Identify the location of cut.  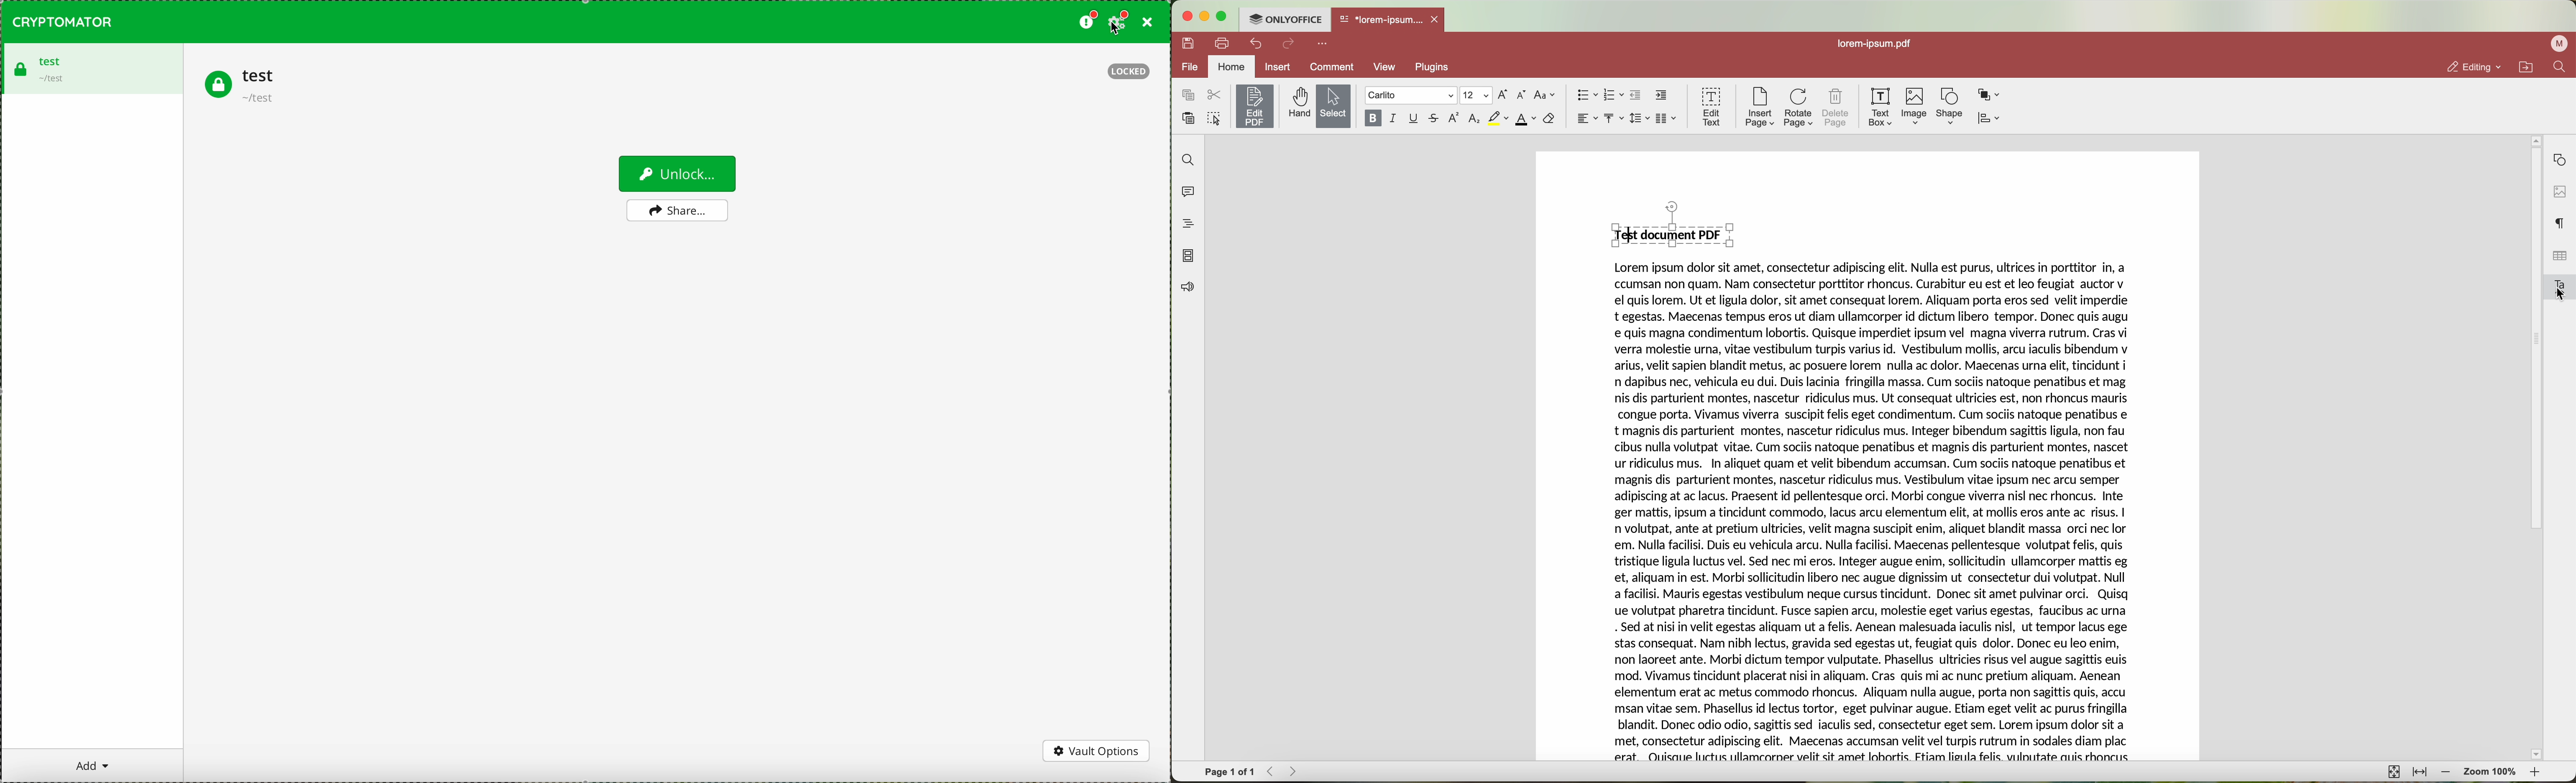
(1213, 94).